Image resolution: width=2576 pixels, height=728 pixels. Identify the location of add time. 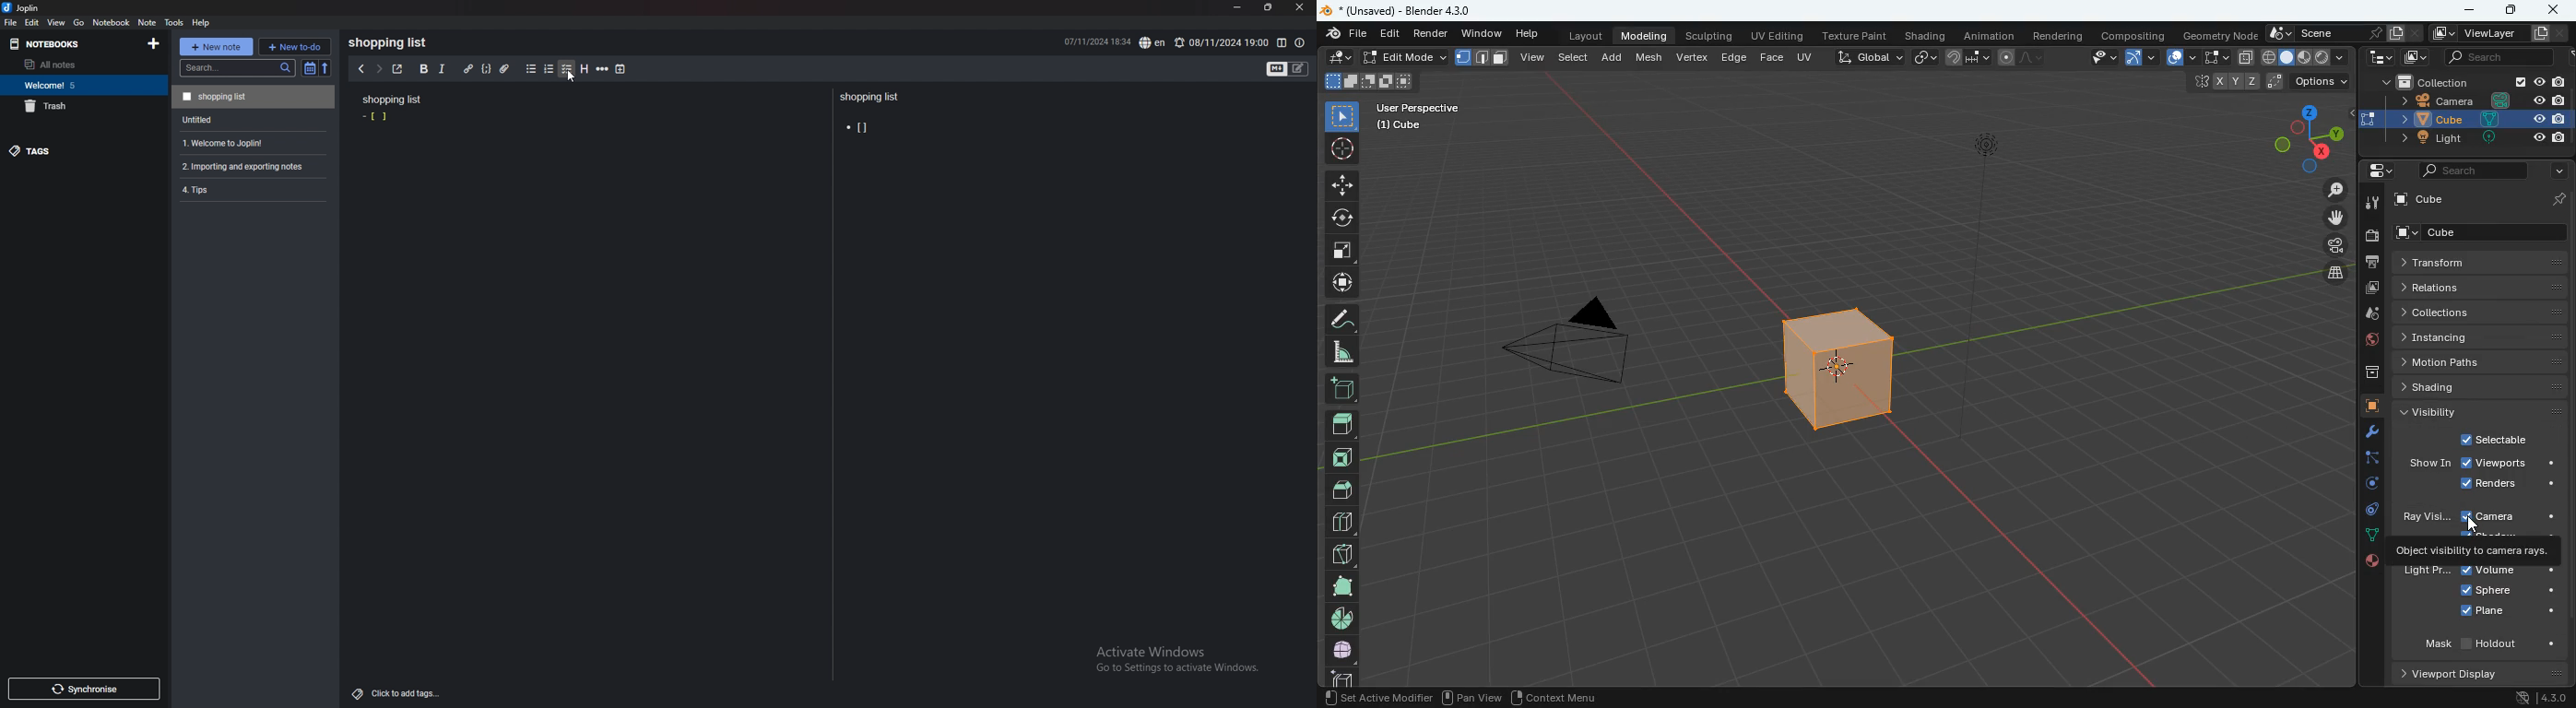
(622, 69).